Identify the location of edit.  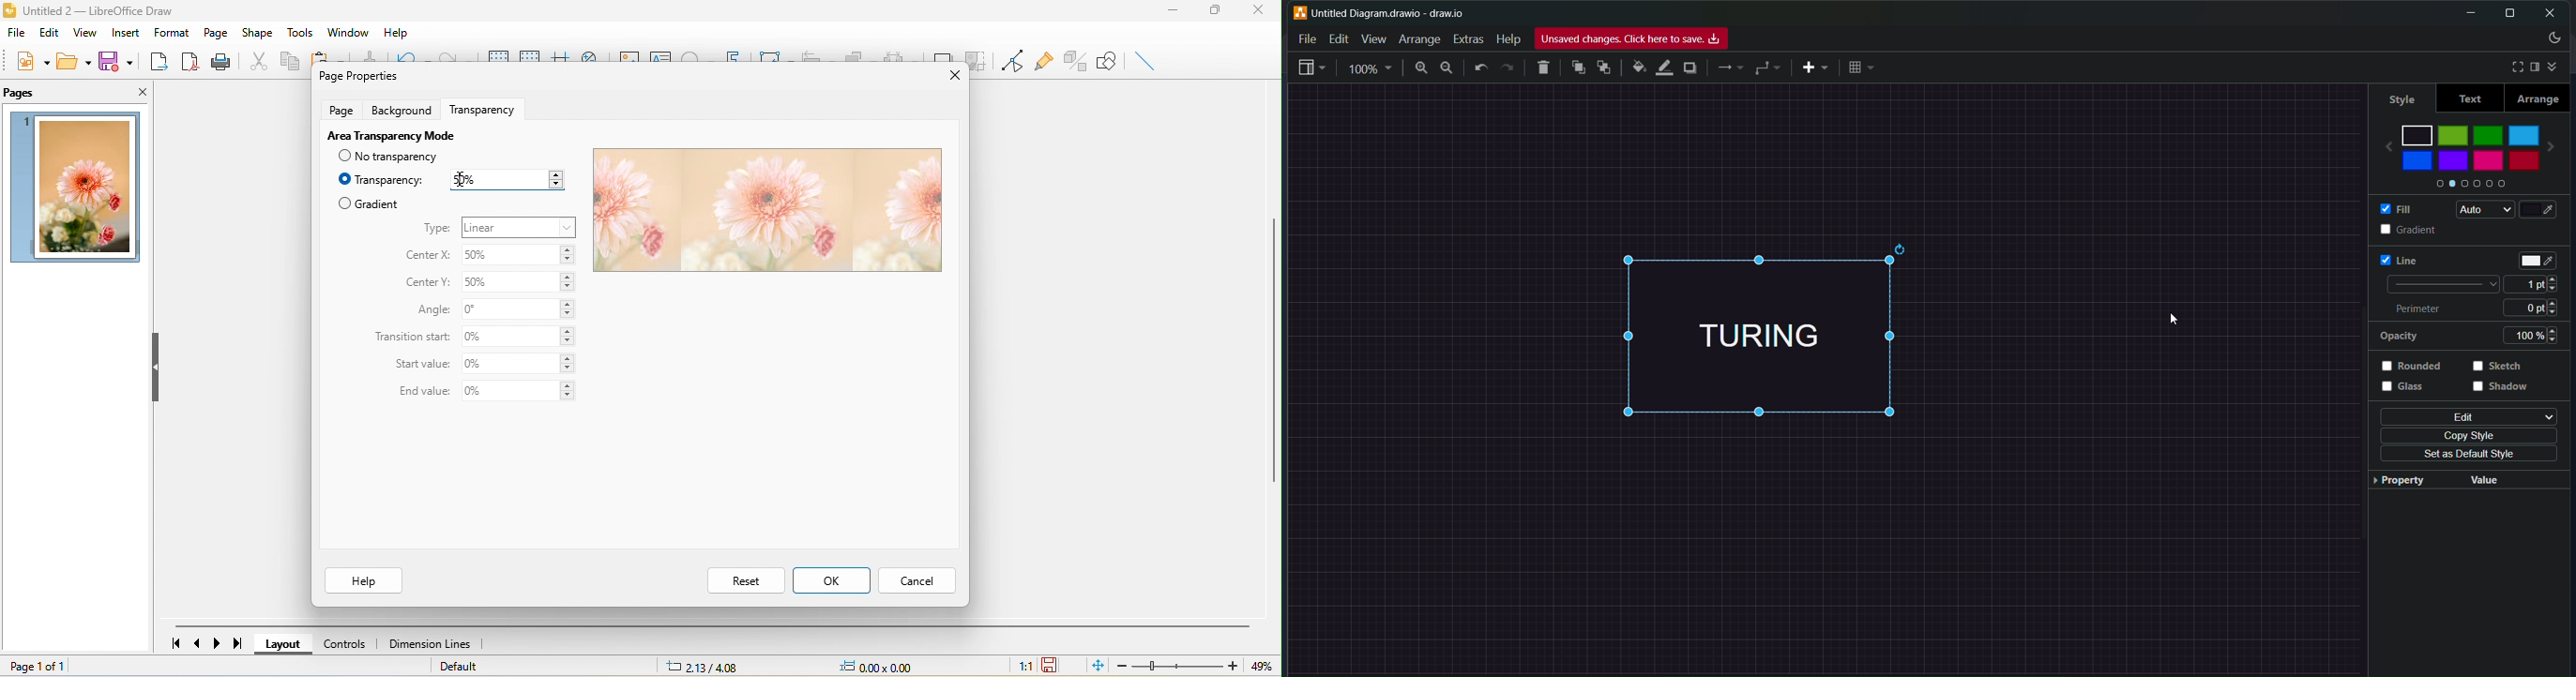
(2465, 416).